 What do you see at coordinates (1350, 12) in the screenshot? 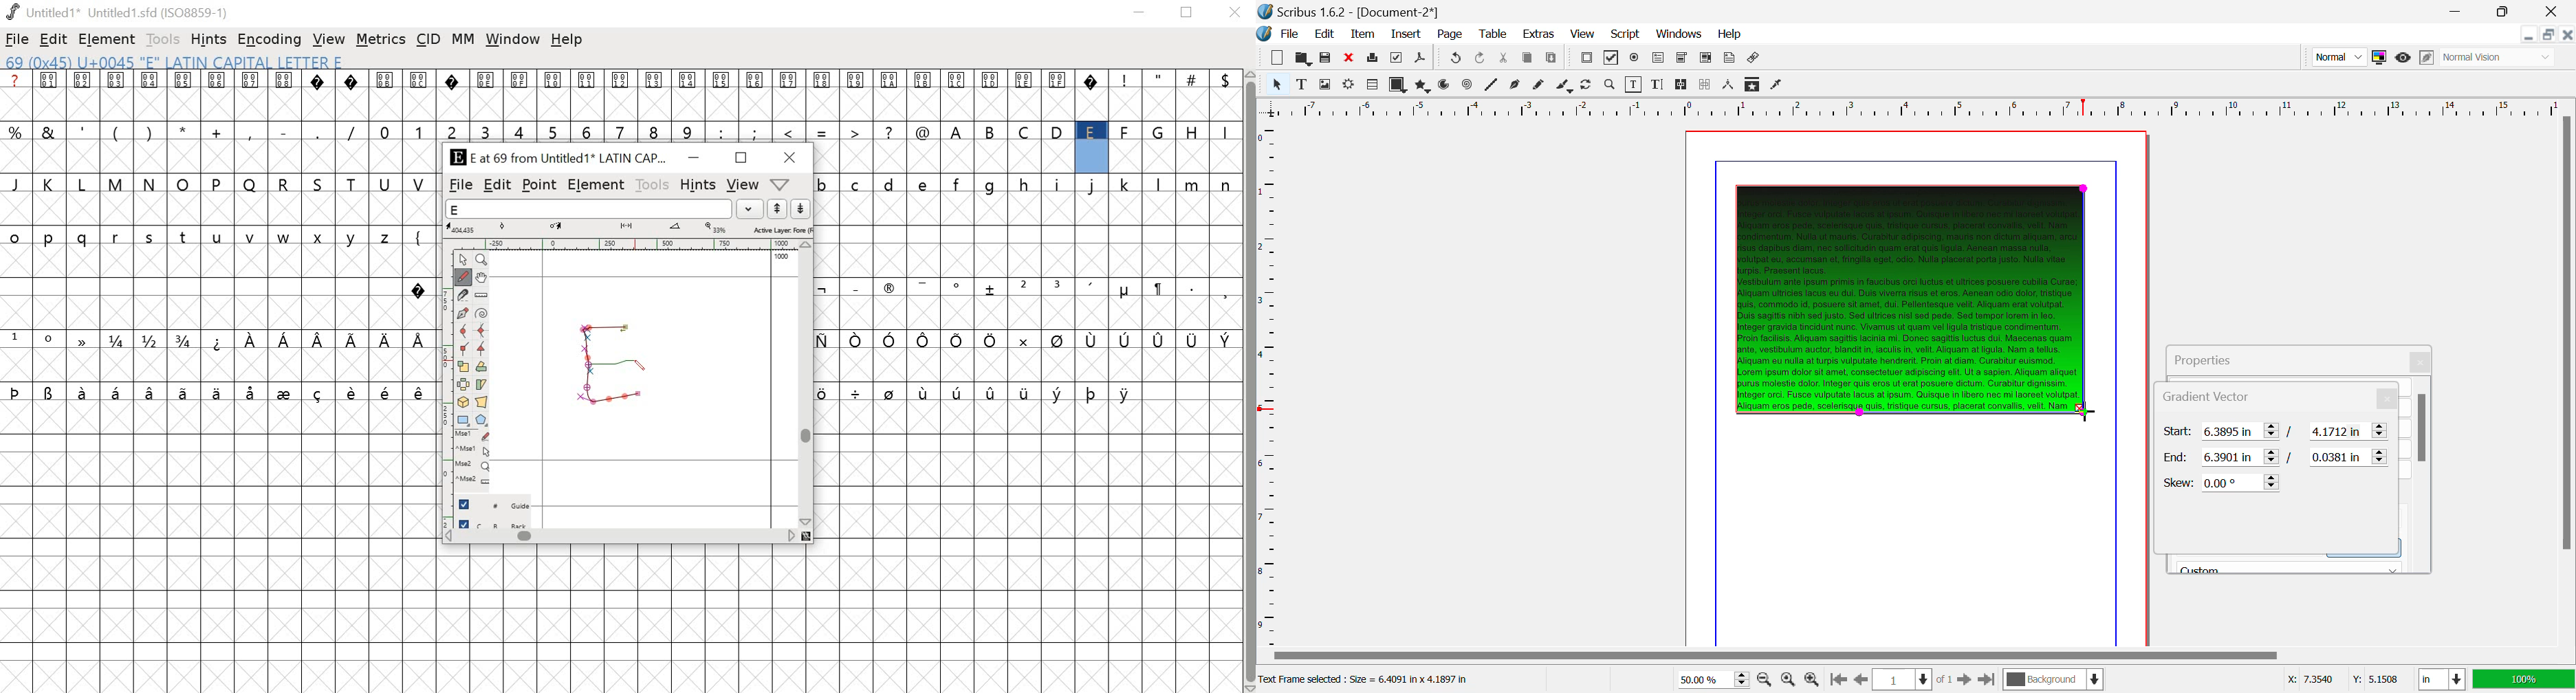
I see `Scribus 1.62 - [Document-2*]` at bounding box center [1350, 12].